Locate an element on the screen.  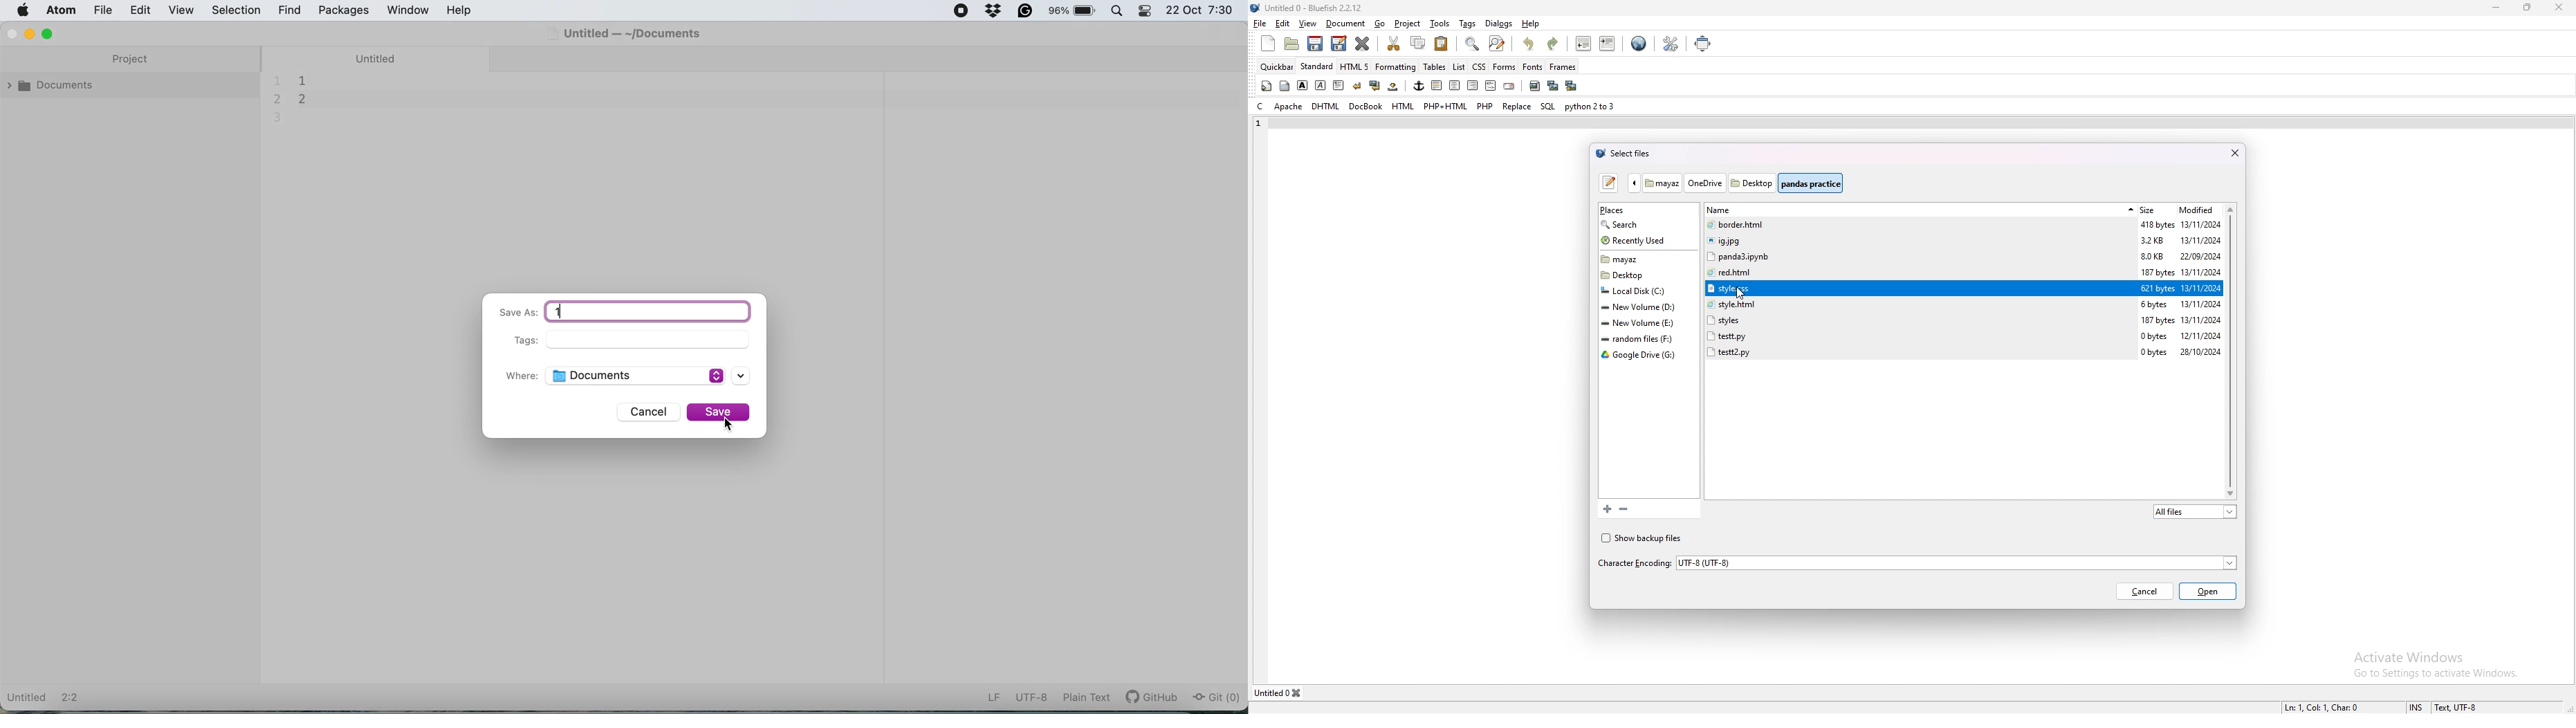
Go to Settings to activate Windows. is located at coordinates (2439, 675).